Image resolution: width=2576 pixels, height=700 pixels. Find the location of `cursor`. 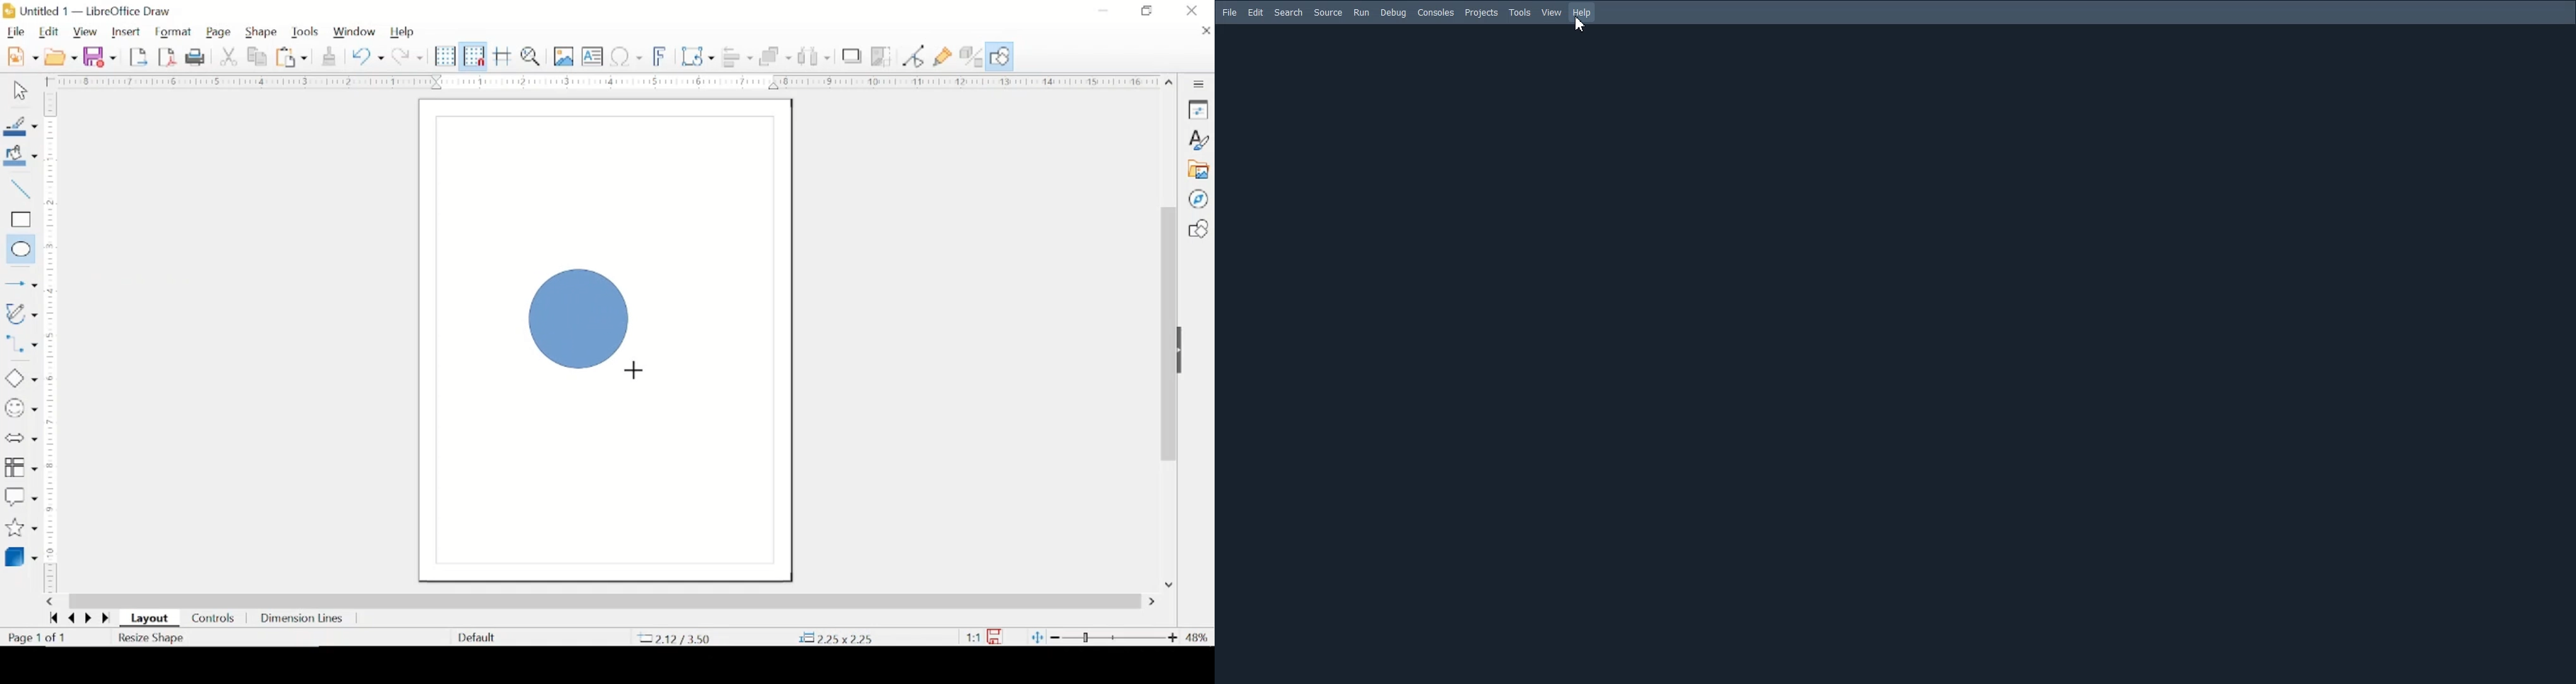

cursor is located at coordinates (639, 370).